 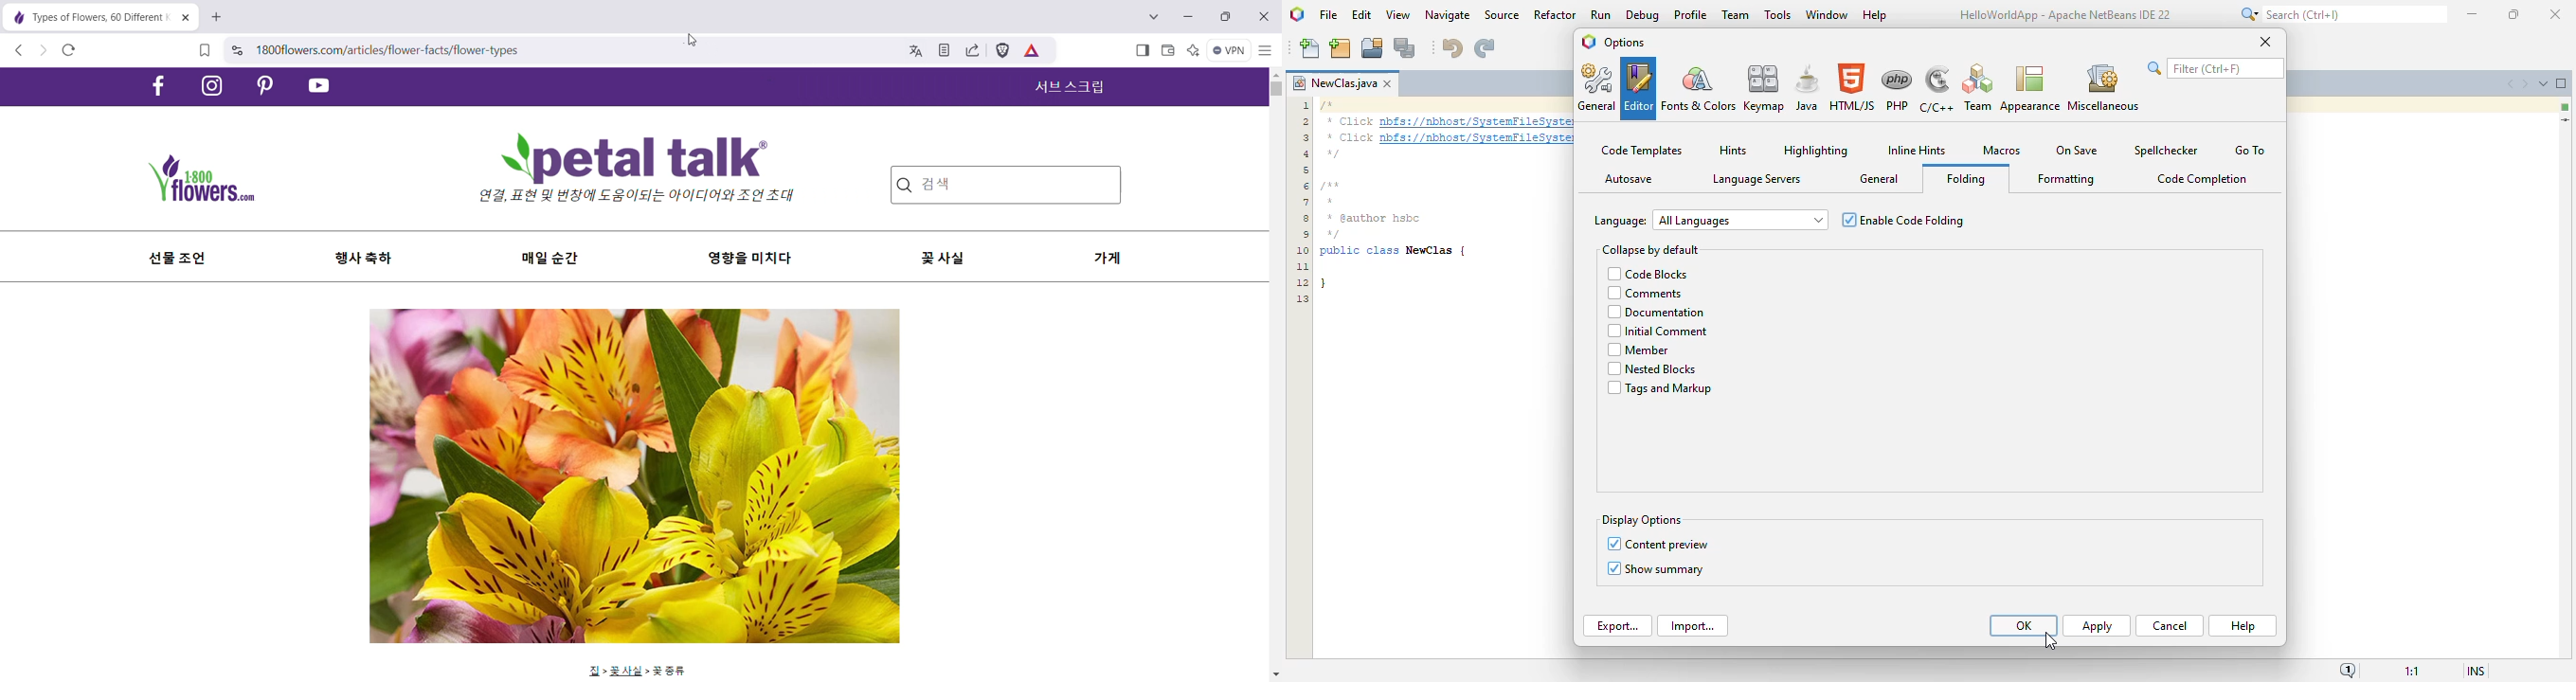 I want to click on View site information, so click(x=238, y=49).